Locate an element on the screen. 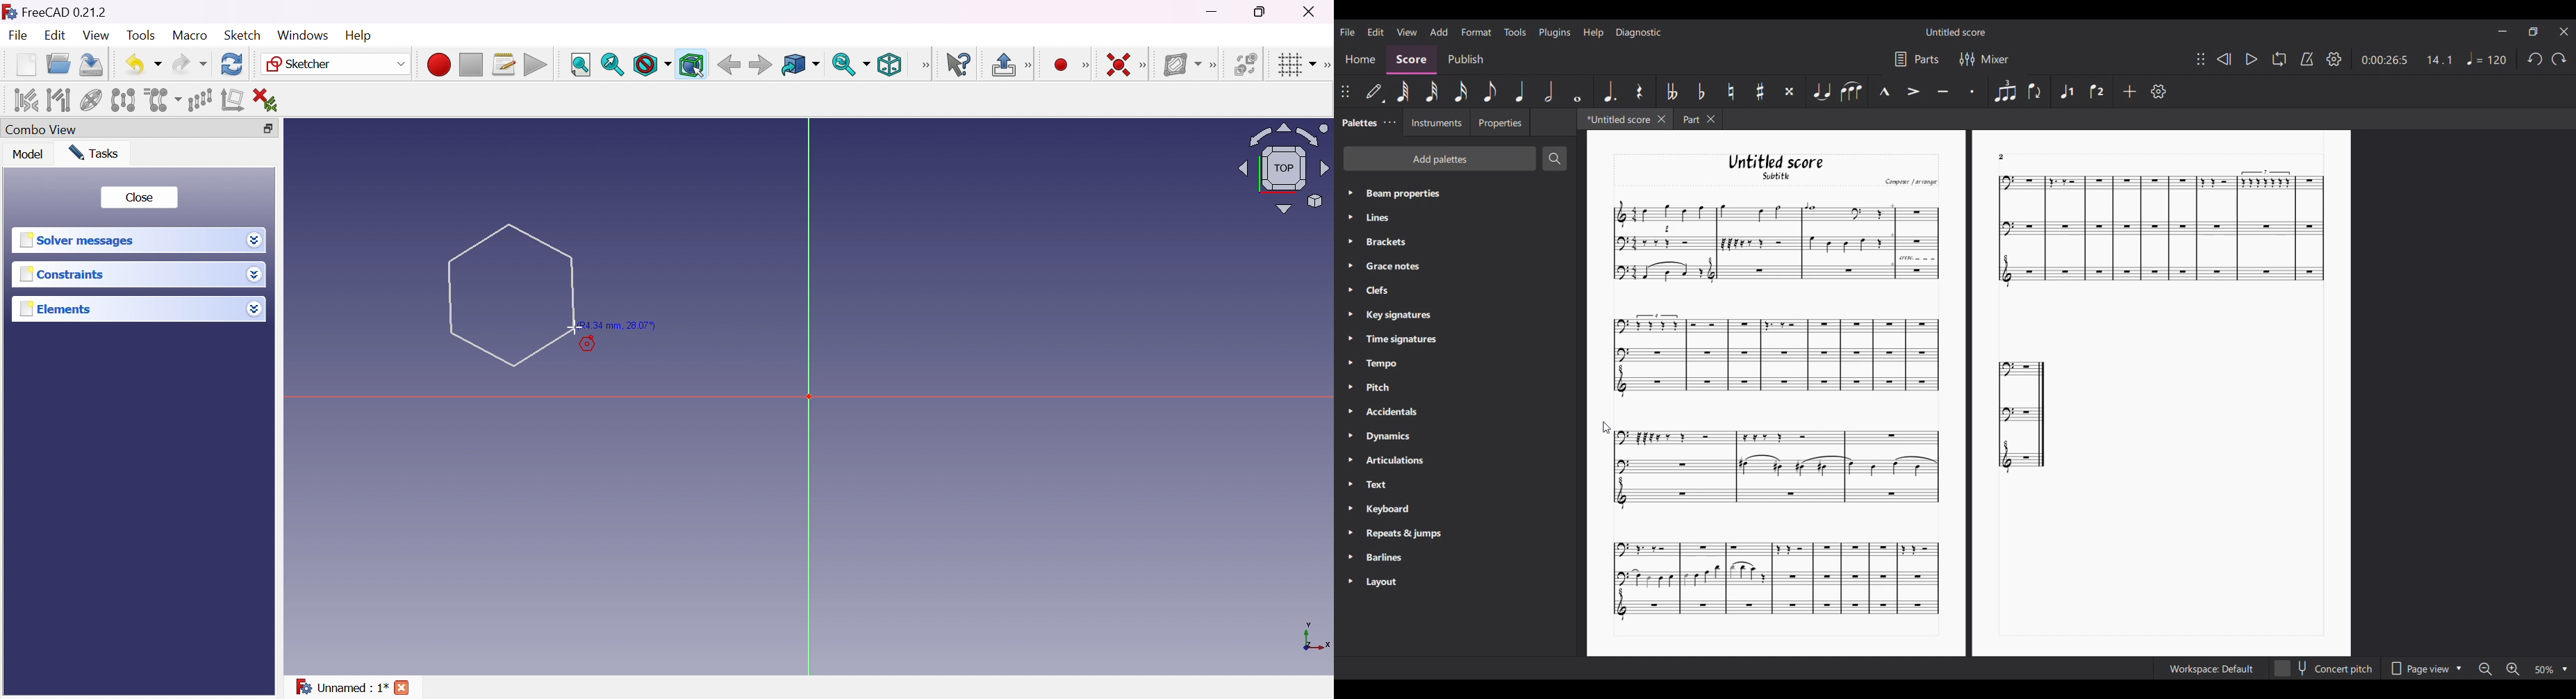 Image resolution: width=2576 pixels, height=700 pixels. (R4.34 mm, 28.07°) is located at coordinates (620, 326).